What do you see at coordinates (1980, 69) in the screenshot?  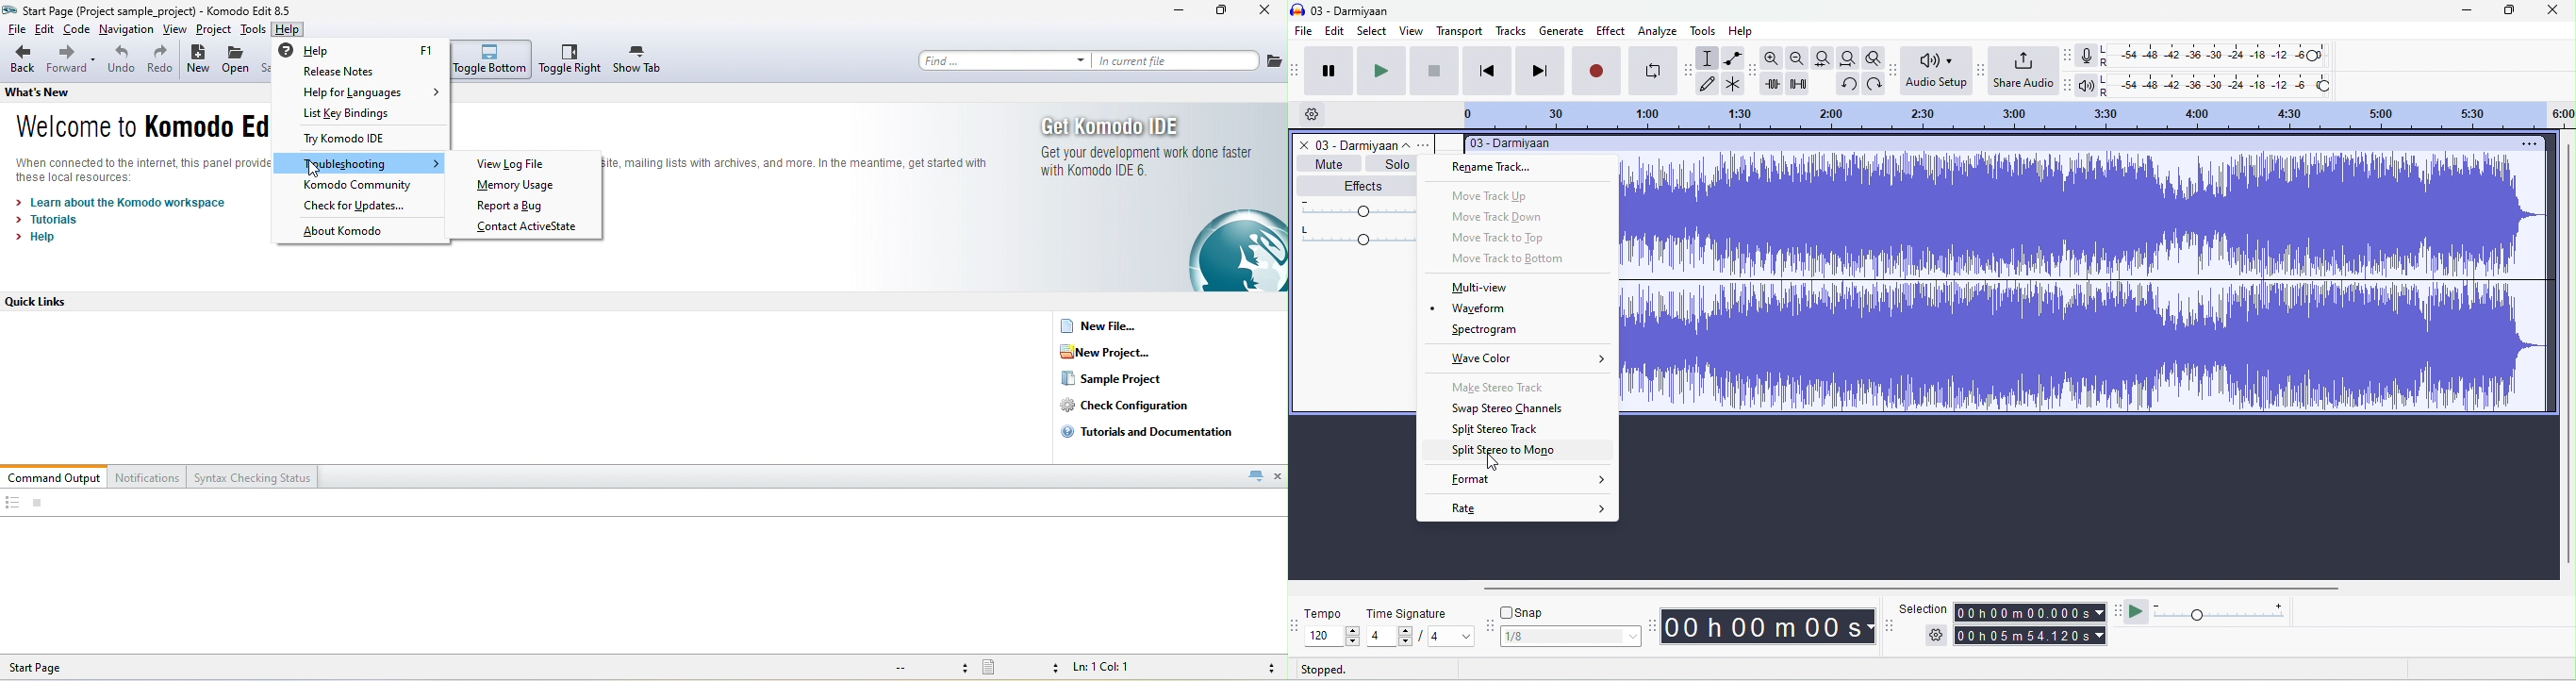 I see `share audio toolbar` at bounding box center [1980, 69].